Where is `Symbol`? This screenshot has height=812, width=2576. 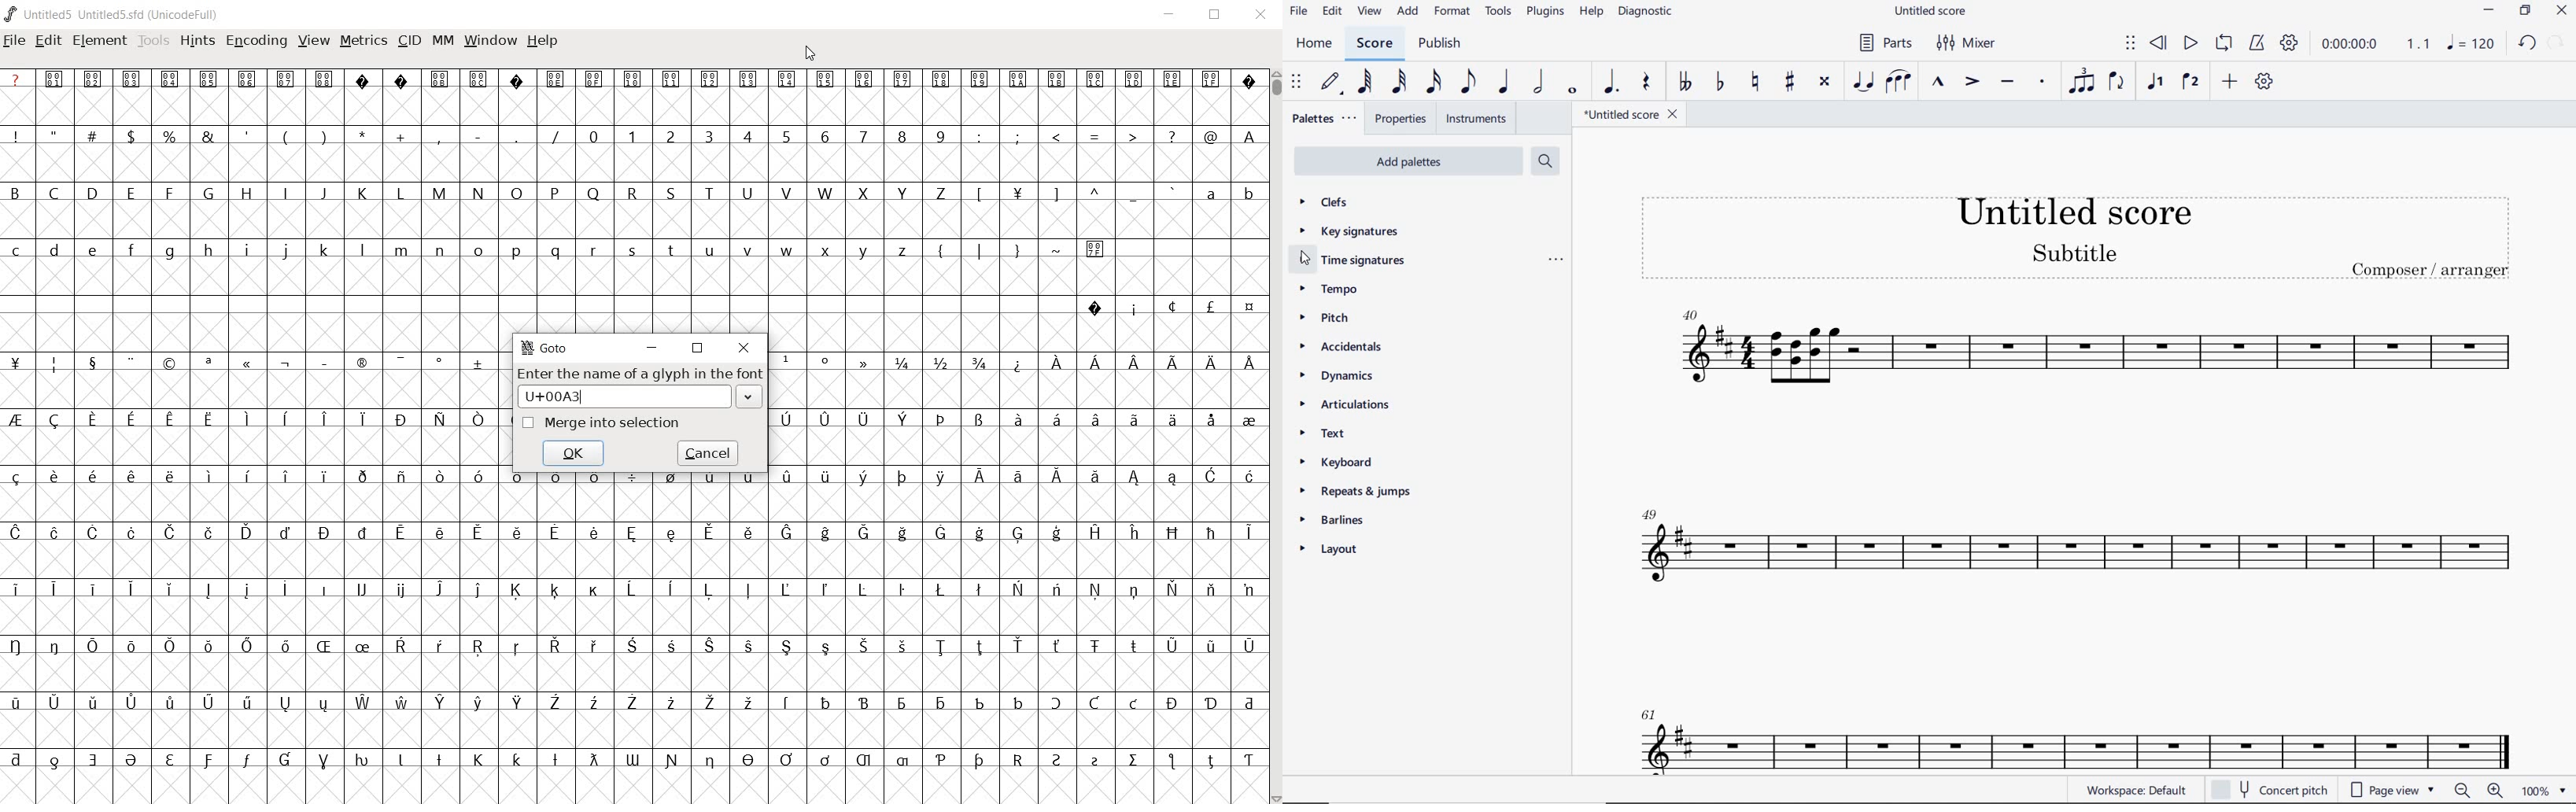
Symbol is located at coordinates (93, 759).